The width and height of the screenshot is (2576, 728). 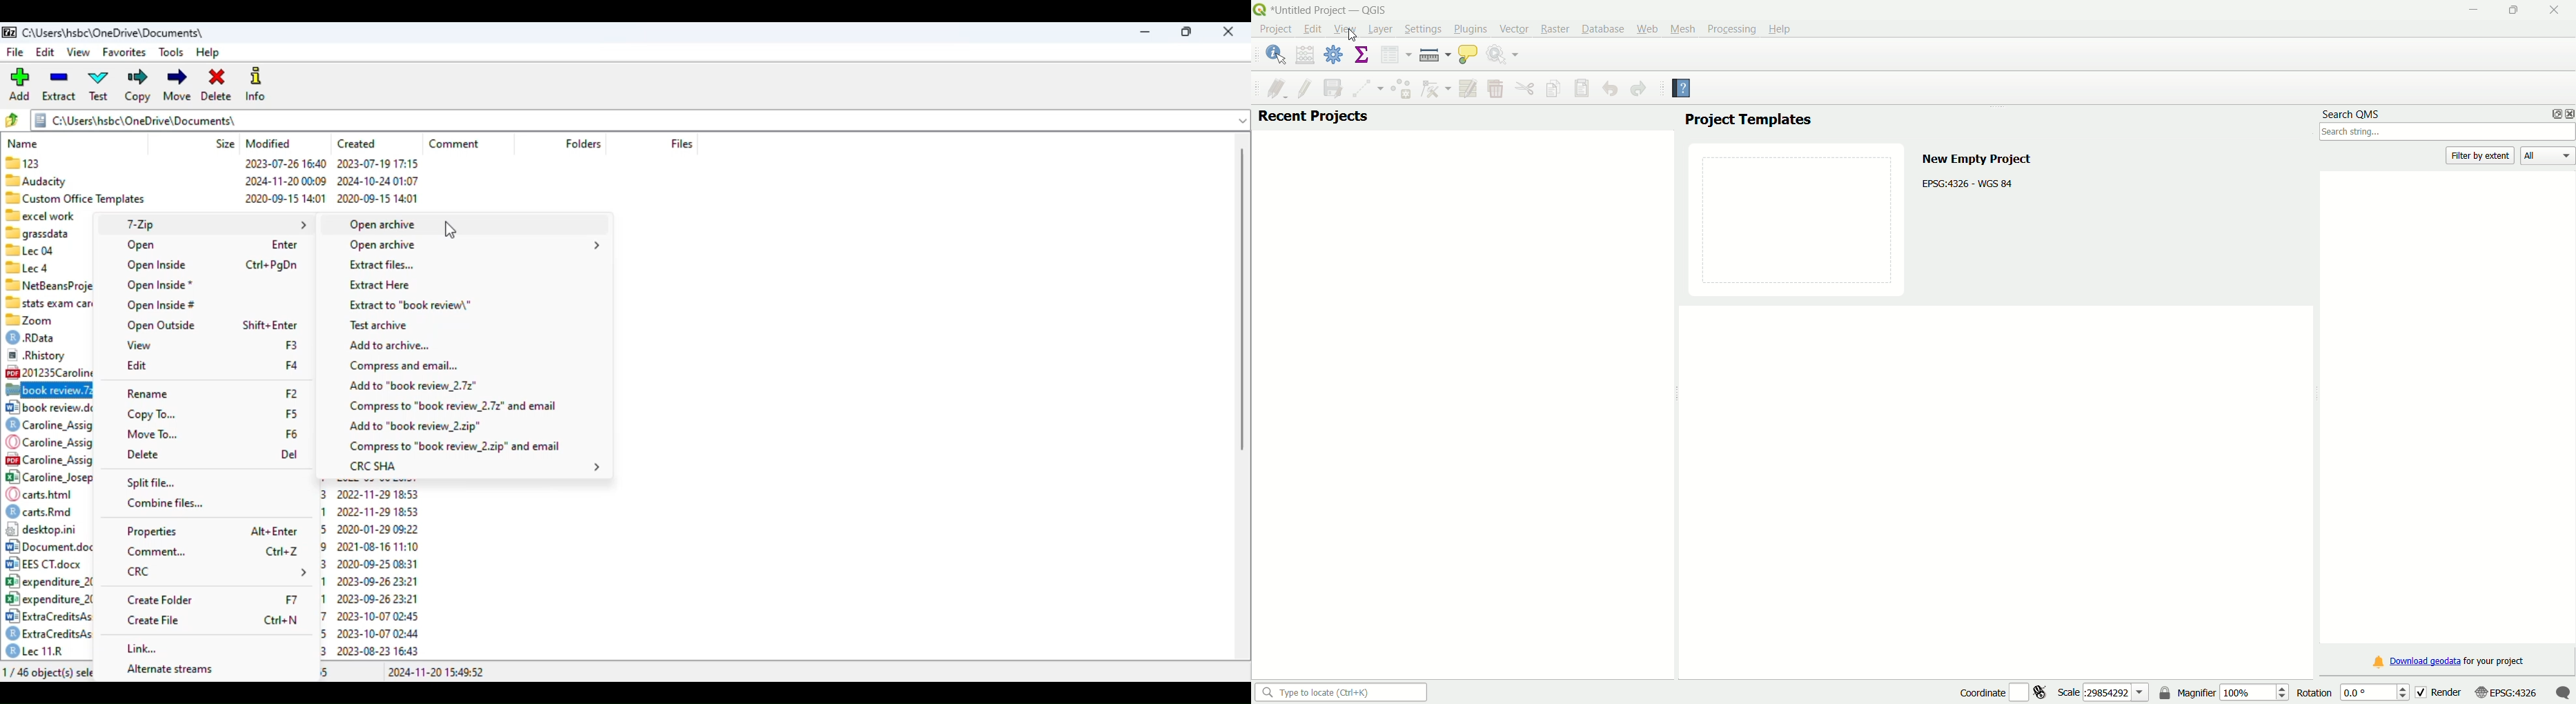 I want to click on shortcut for rename, so click(x=291, y=395).